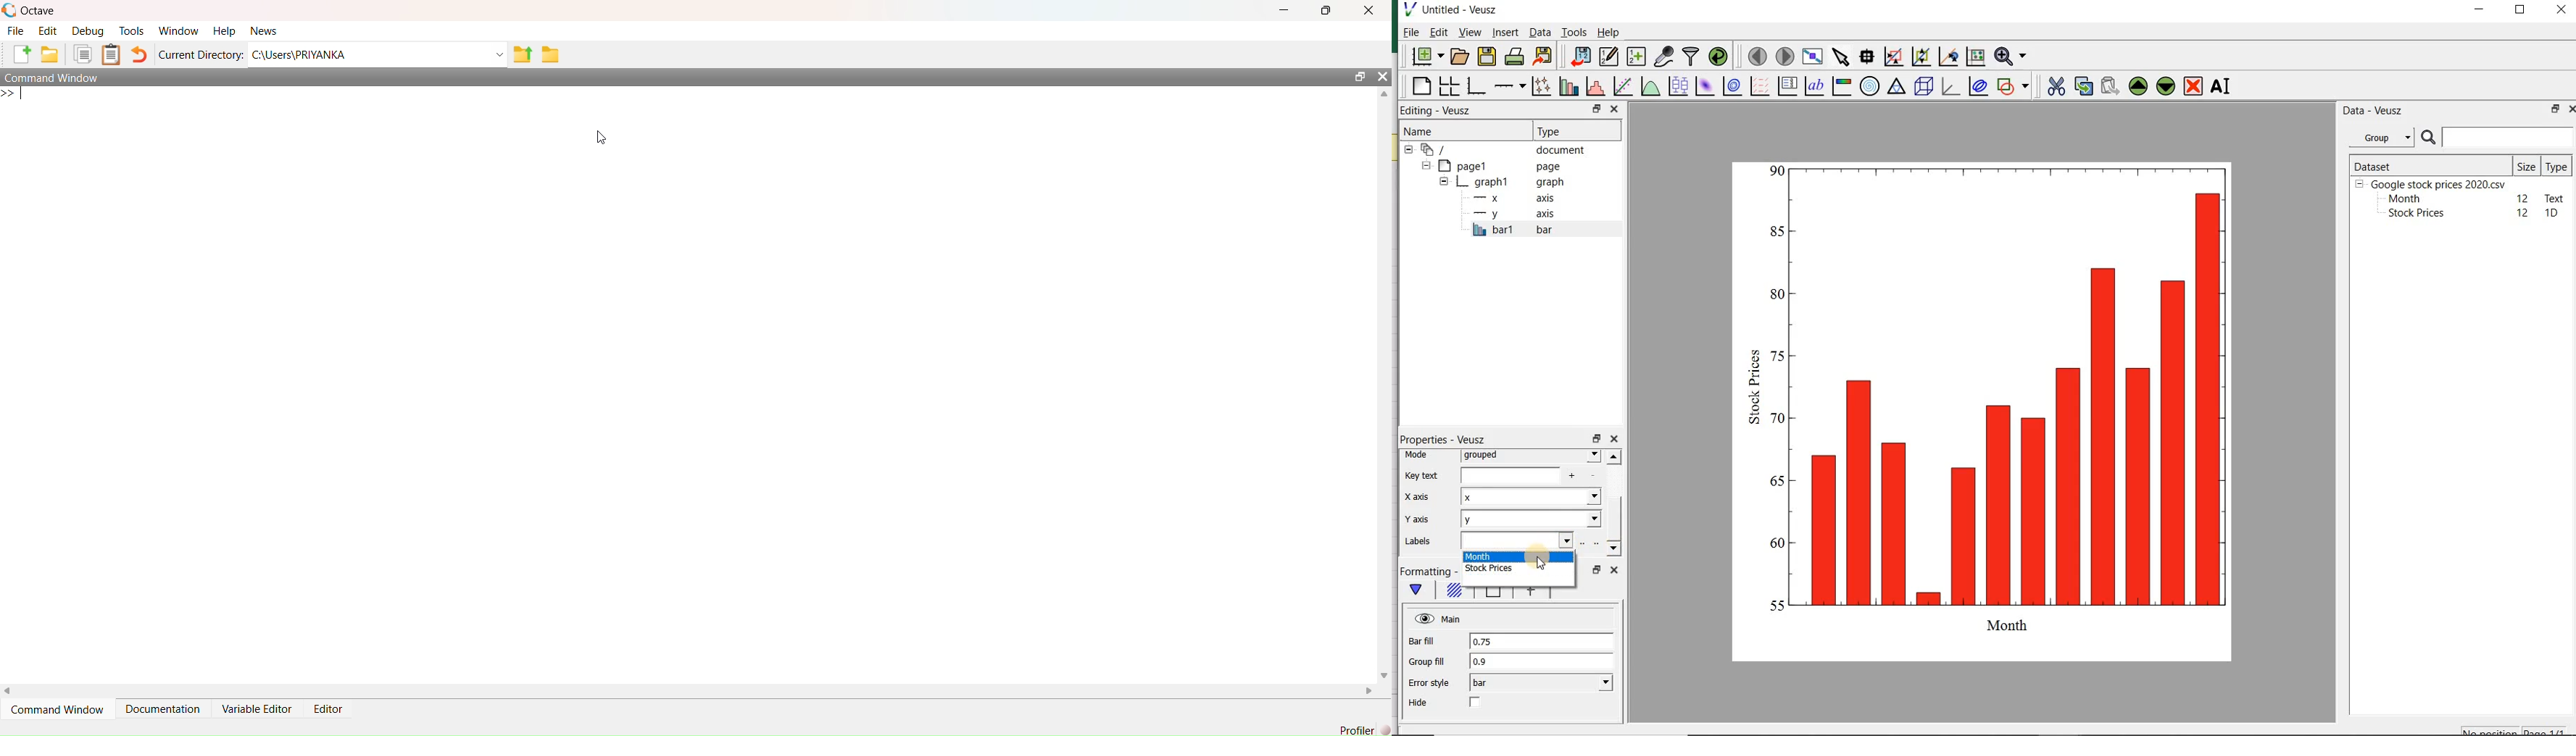 The height and width of the screenshot is (756, 2576). I want to click on base graph, so click(1476, 87).